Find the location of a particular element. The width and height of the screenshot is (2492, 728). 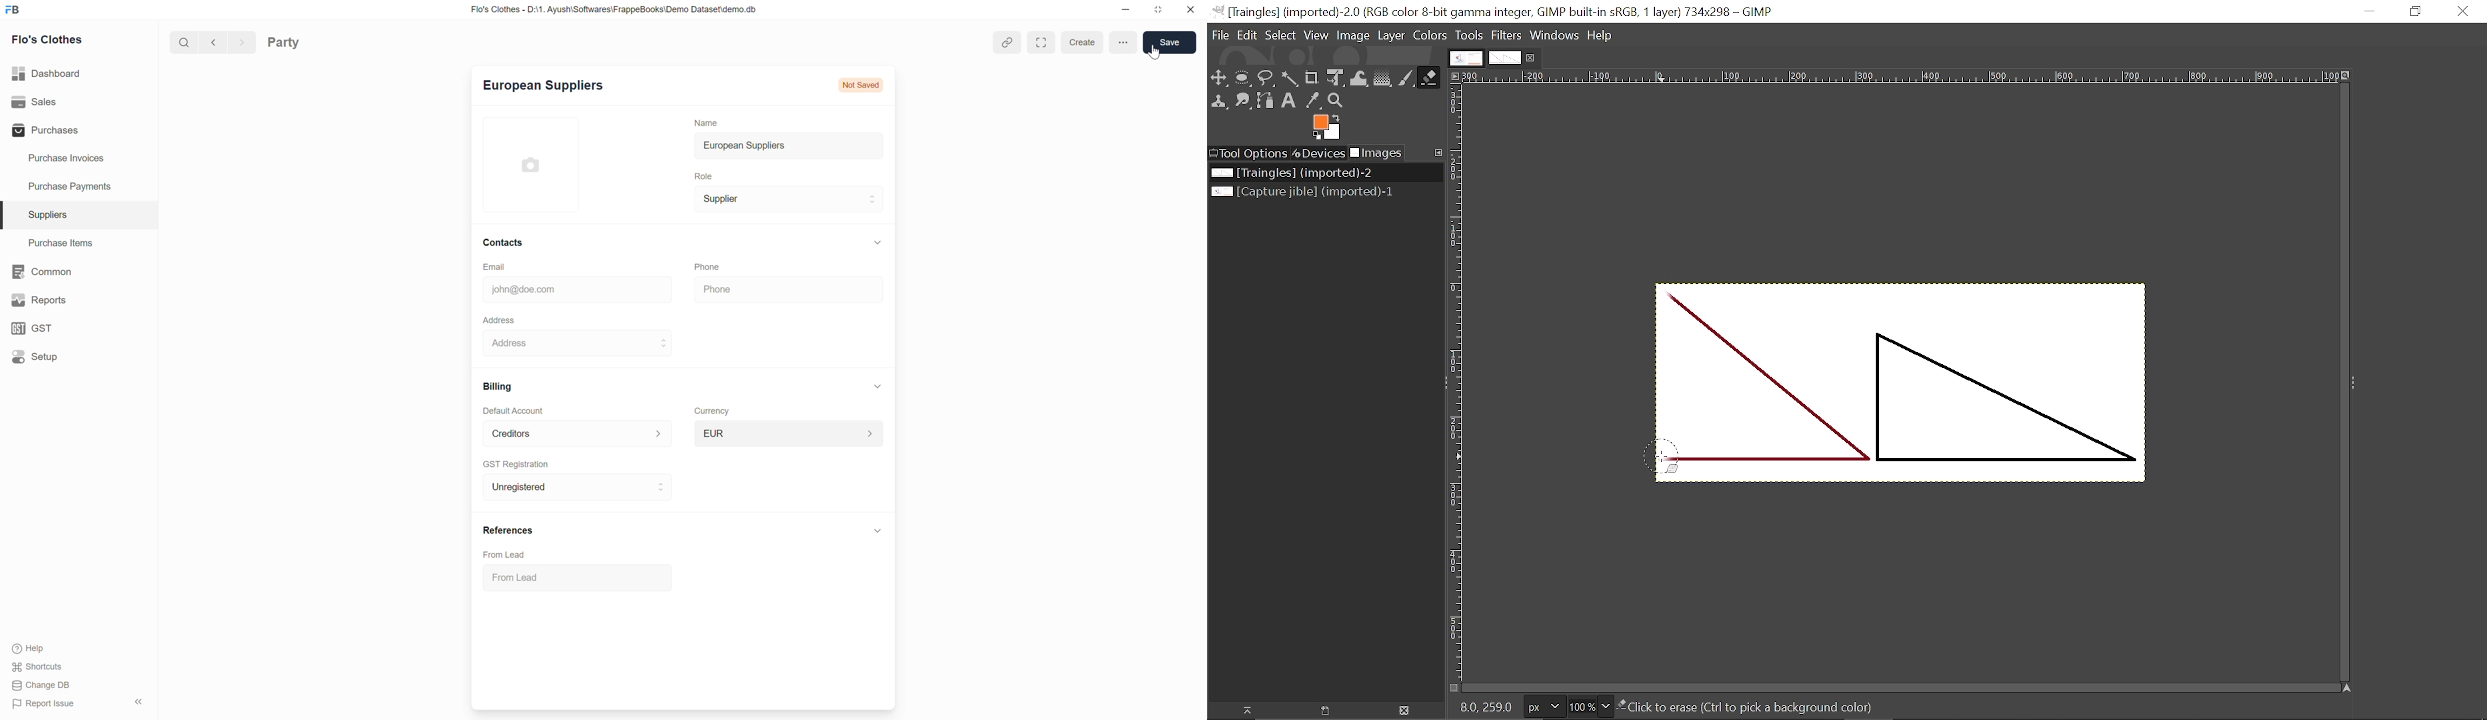

add picture is located at coordinates (540, 163).